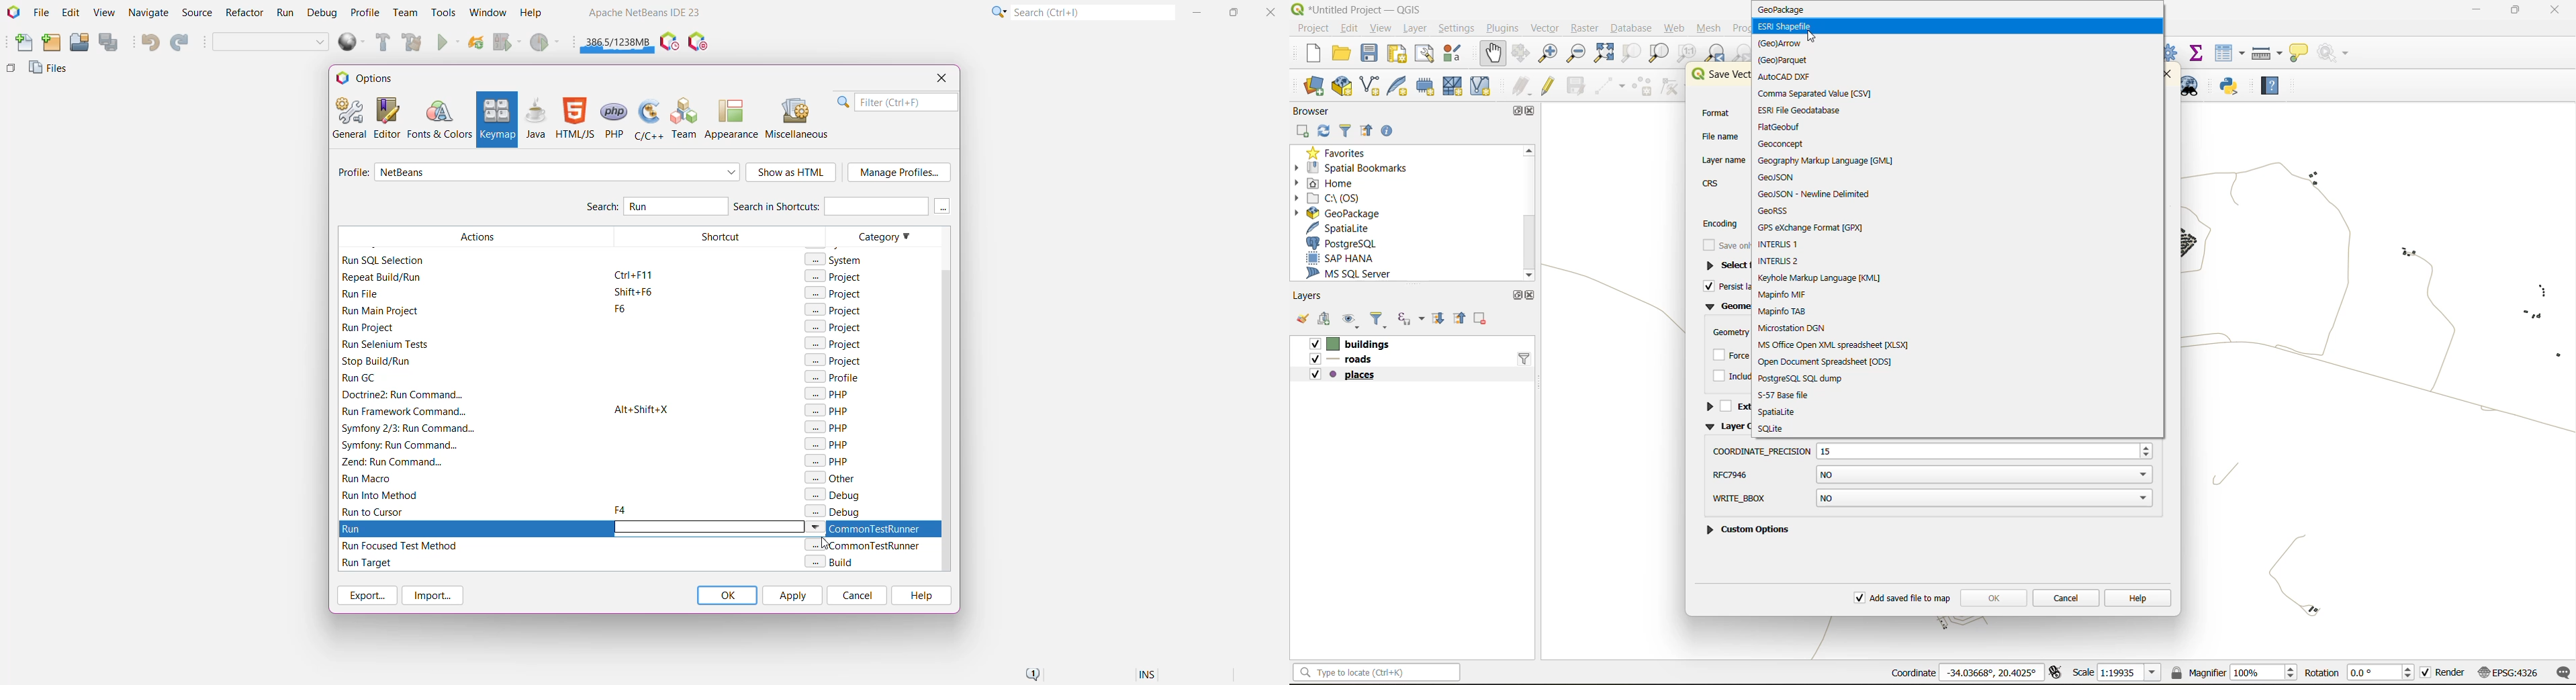 This screenshot has width=2576, height=700. I want to click on postgresql, so click(1346, 244).